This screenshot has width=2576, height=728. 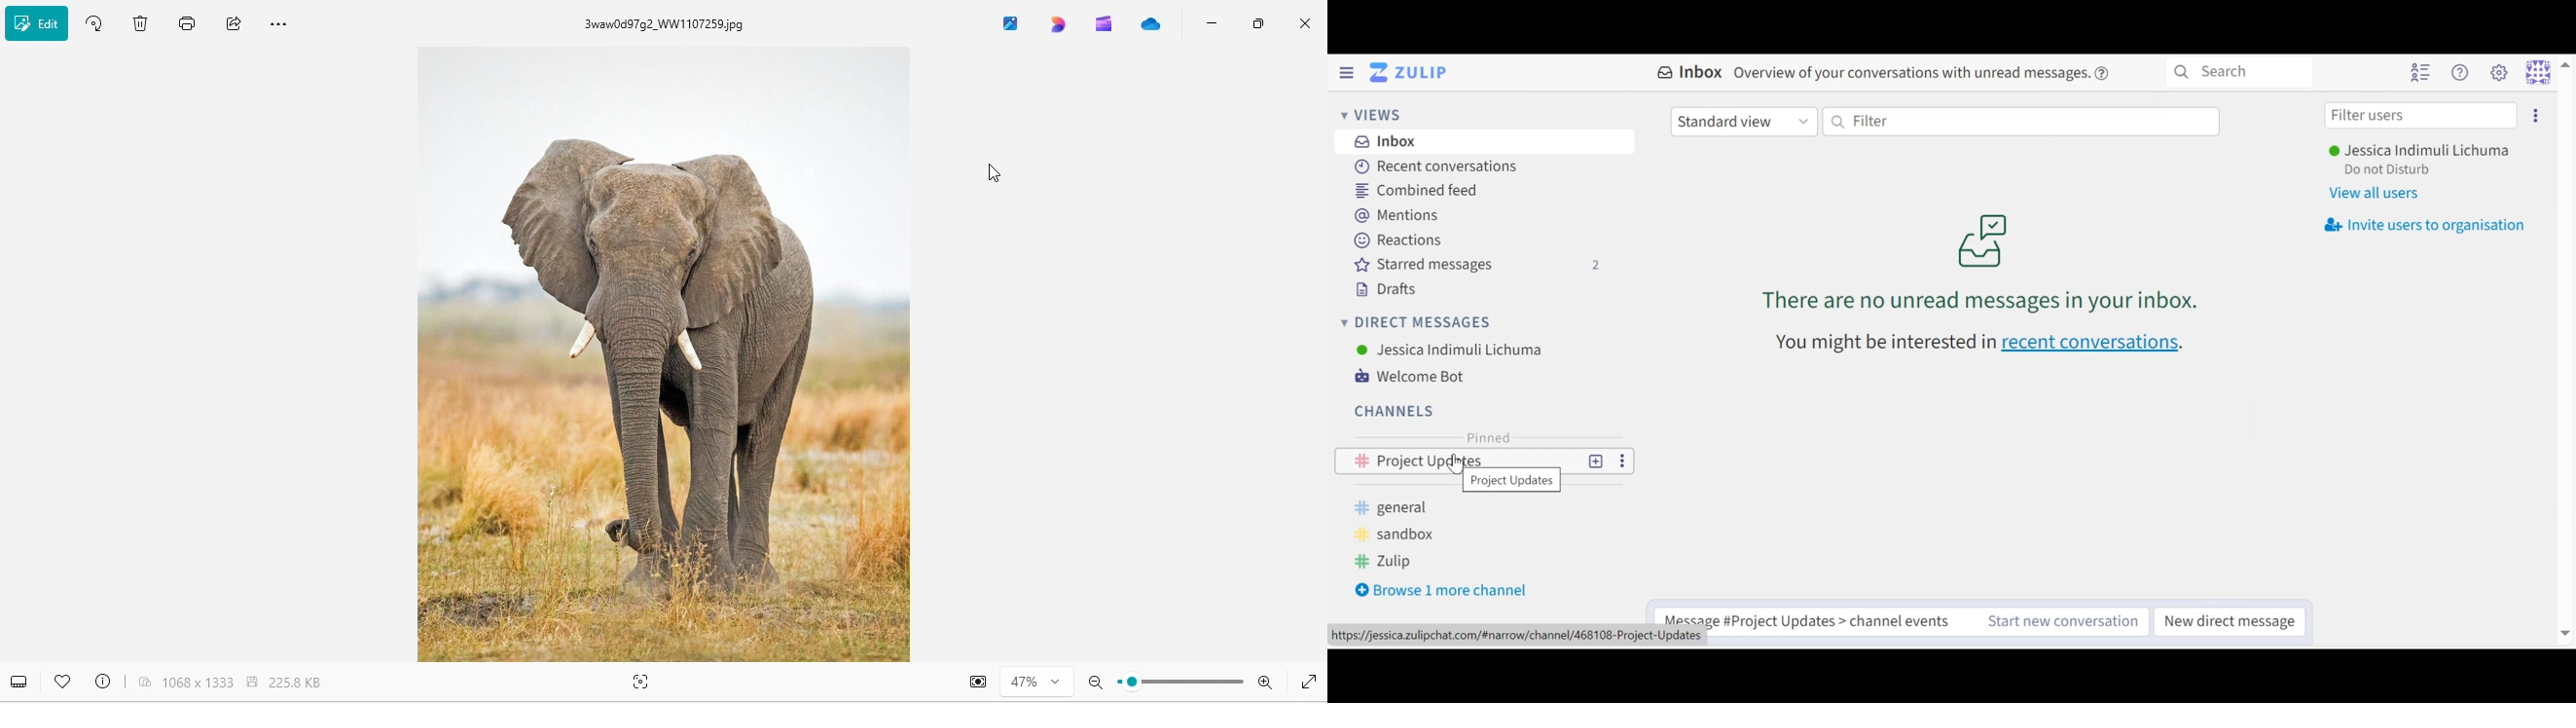 I want to click on User, so click(x=1455, y=351).